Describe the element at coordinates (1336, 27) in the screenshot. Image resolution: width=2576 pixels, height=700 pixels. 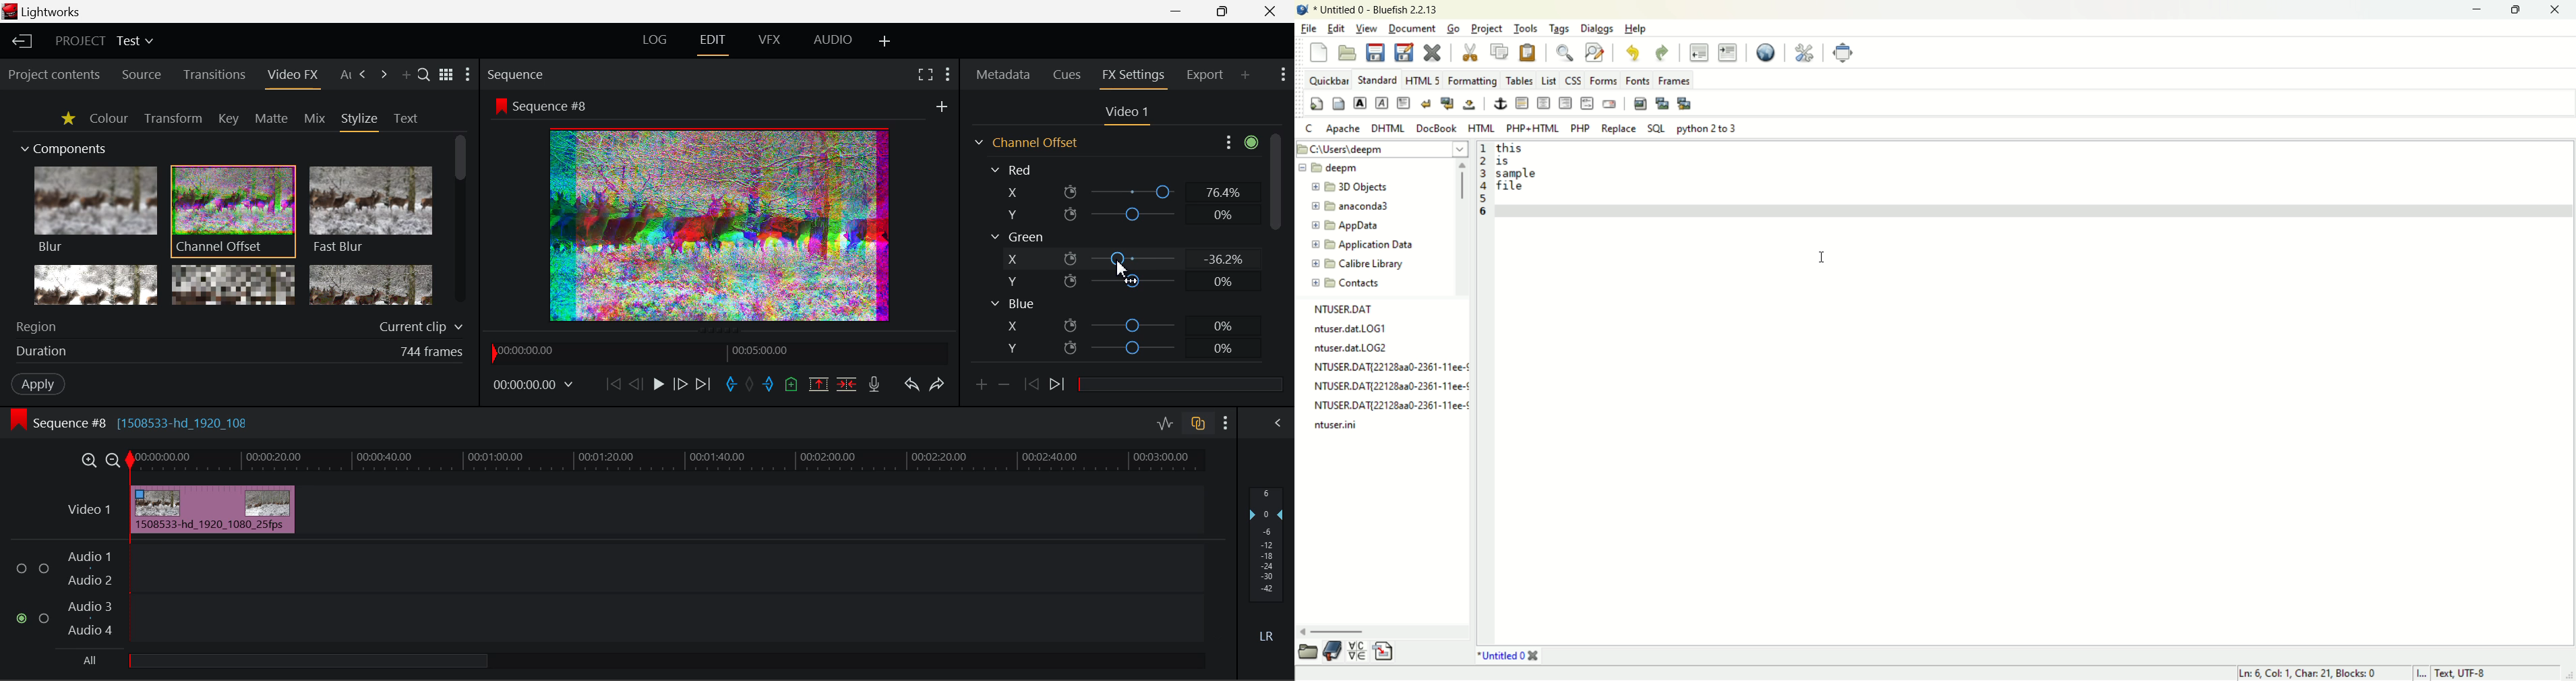
I see `edit` at that location.